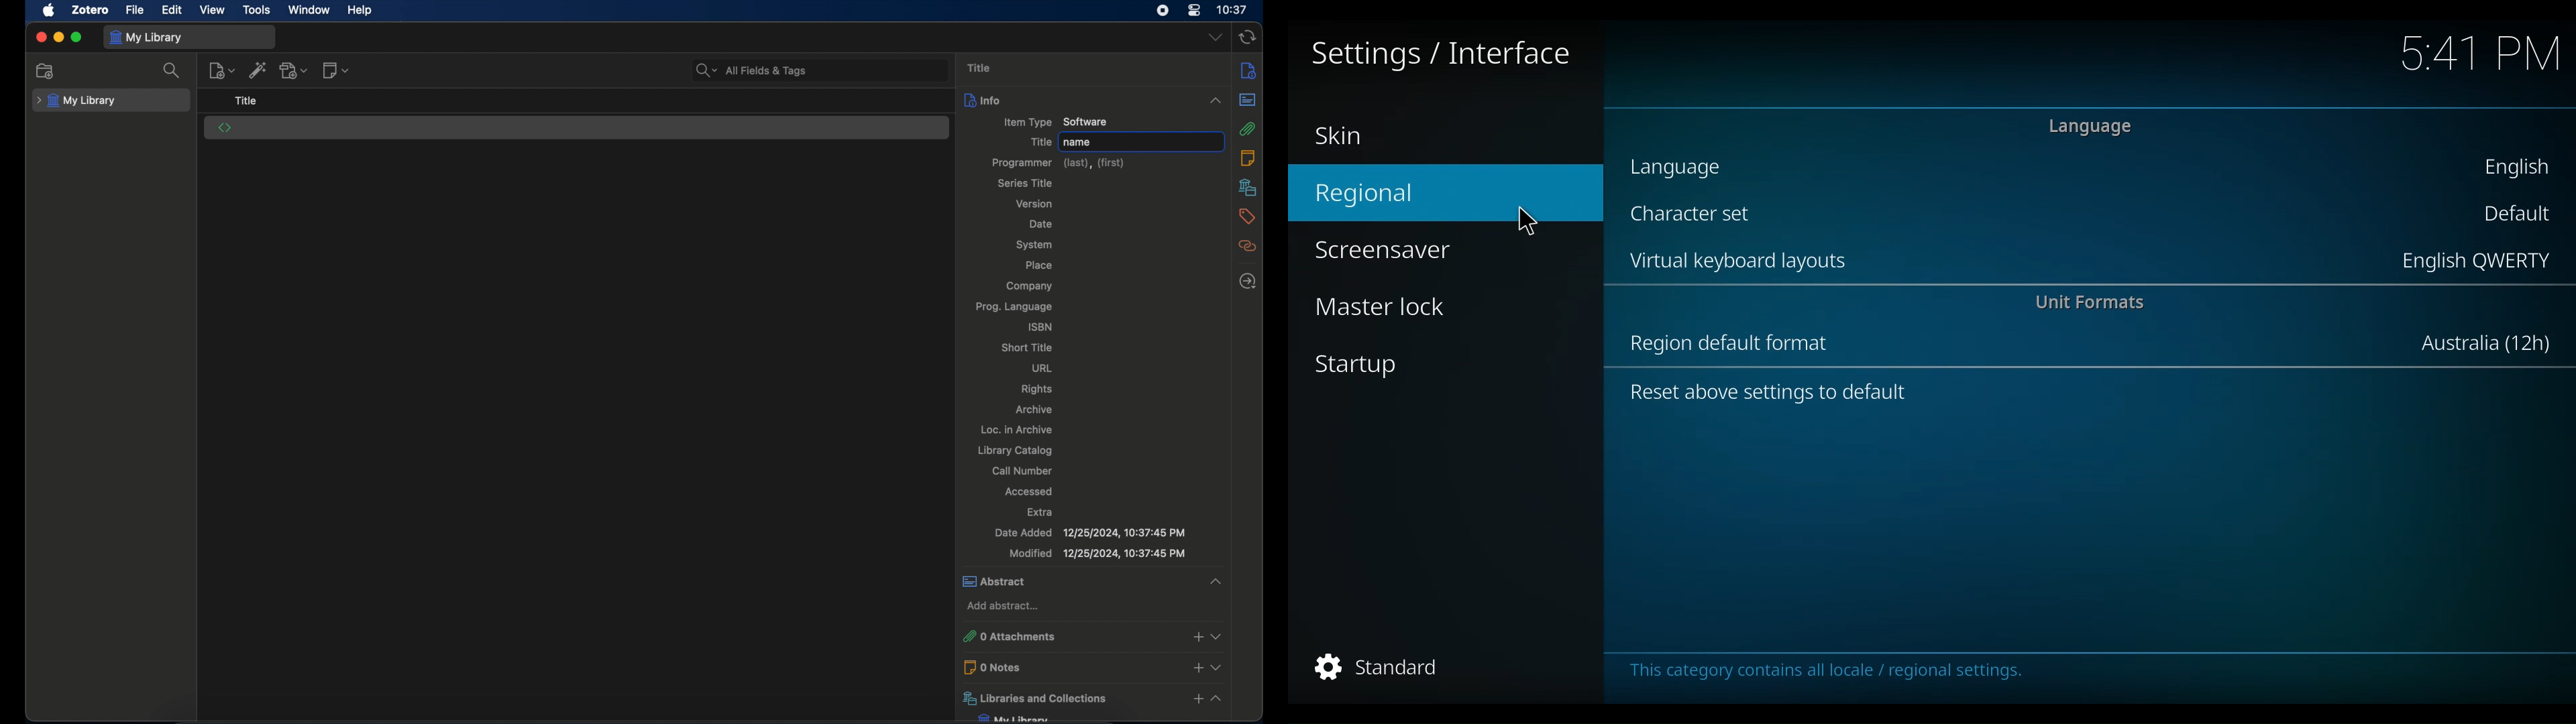  What do you see at coordinates (1385, 305) in the screenshot?
I see `Master Lock` at bounding box center [1385, 305].